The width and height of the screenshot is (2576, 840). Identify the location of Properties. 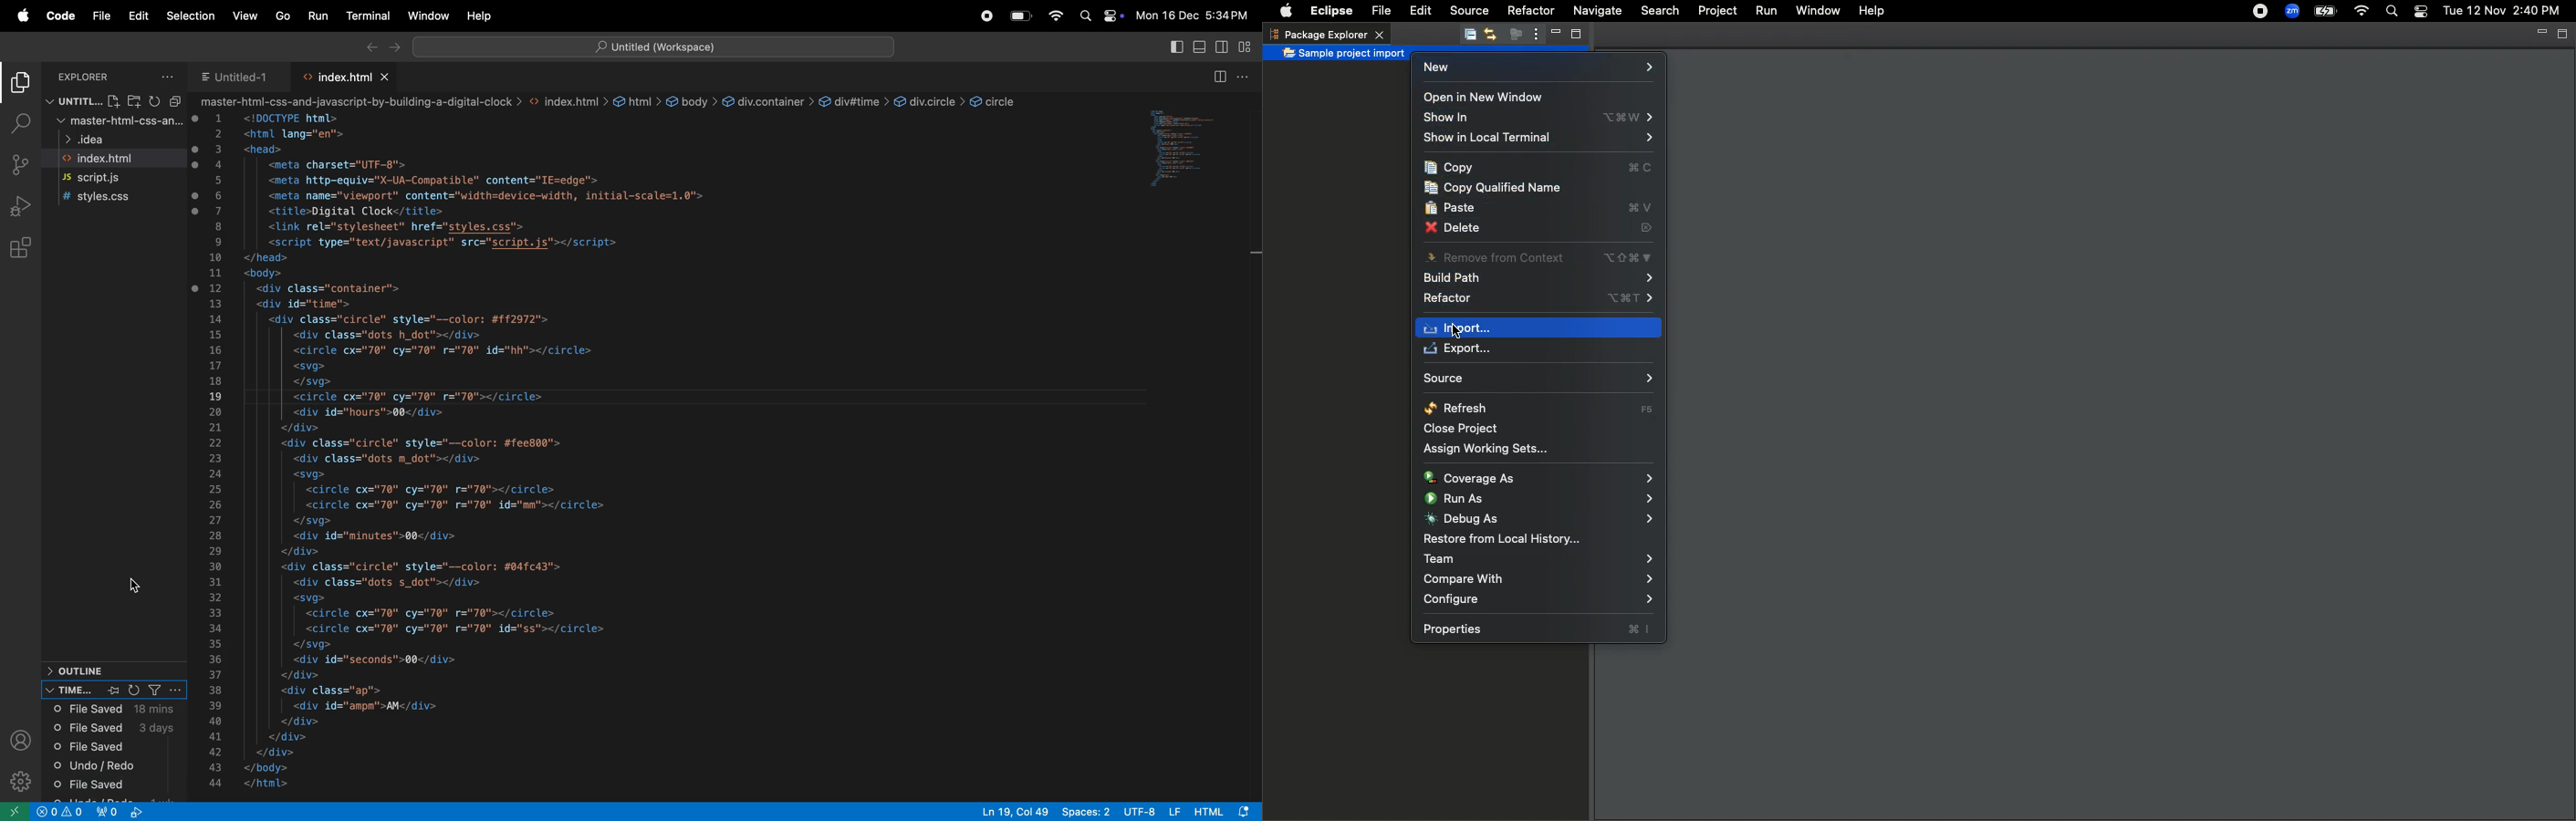
(1538, 629).